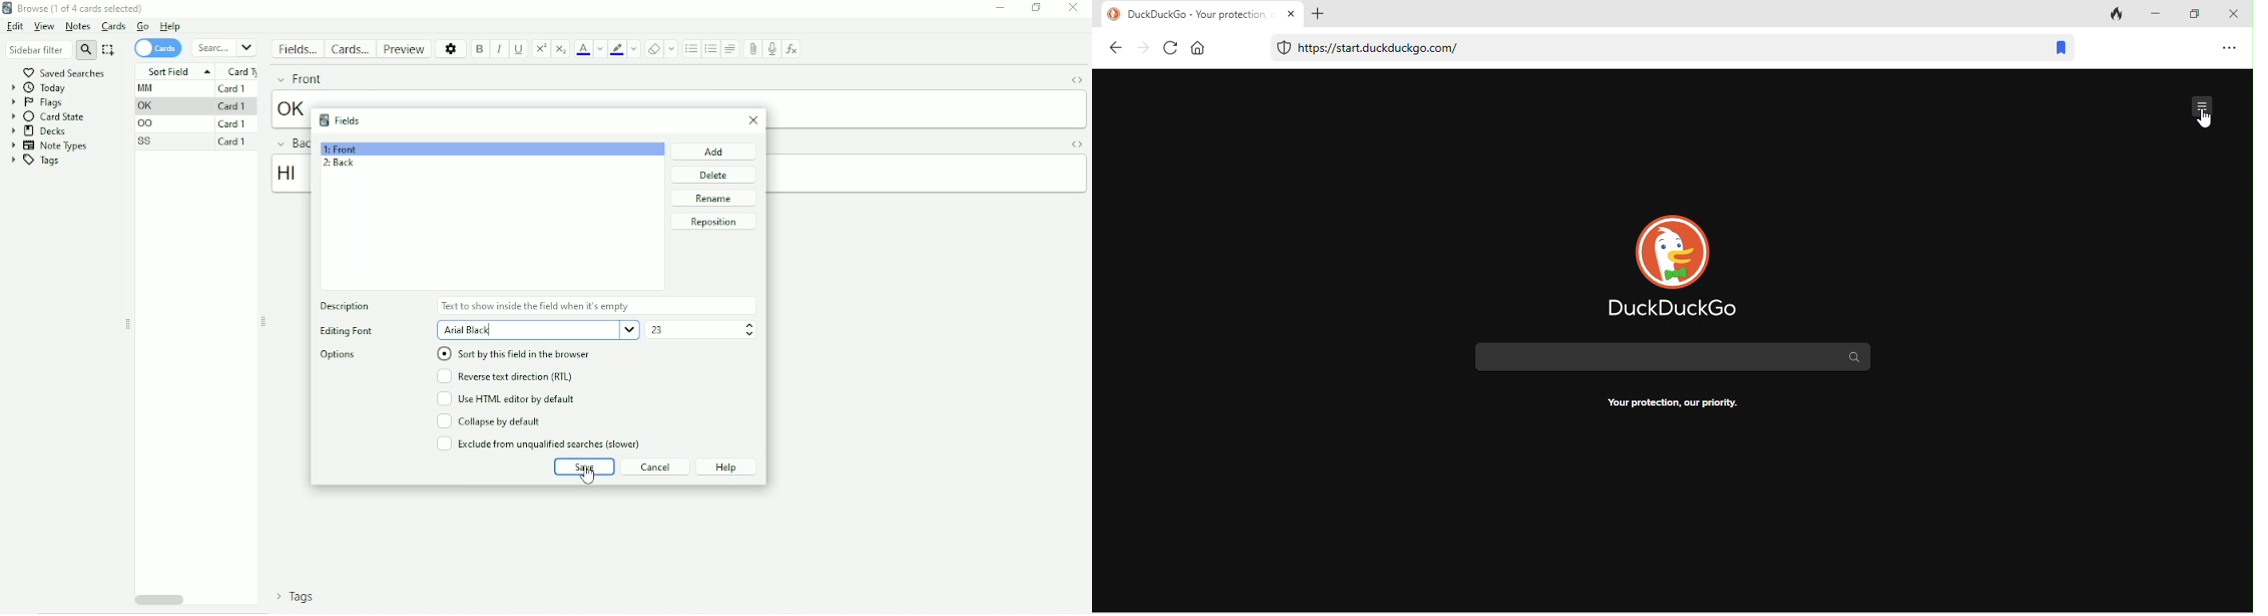  Describe the element at coordinates (345, 332) in the screenshot. I see `Editing Font` at that location.